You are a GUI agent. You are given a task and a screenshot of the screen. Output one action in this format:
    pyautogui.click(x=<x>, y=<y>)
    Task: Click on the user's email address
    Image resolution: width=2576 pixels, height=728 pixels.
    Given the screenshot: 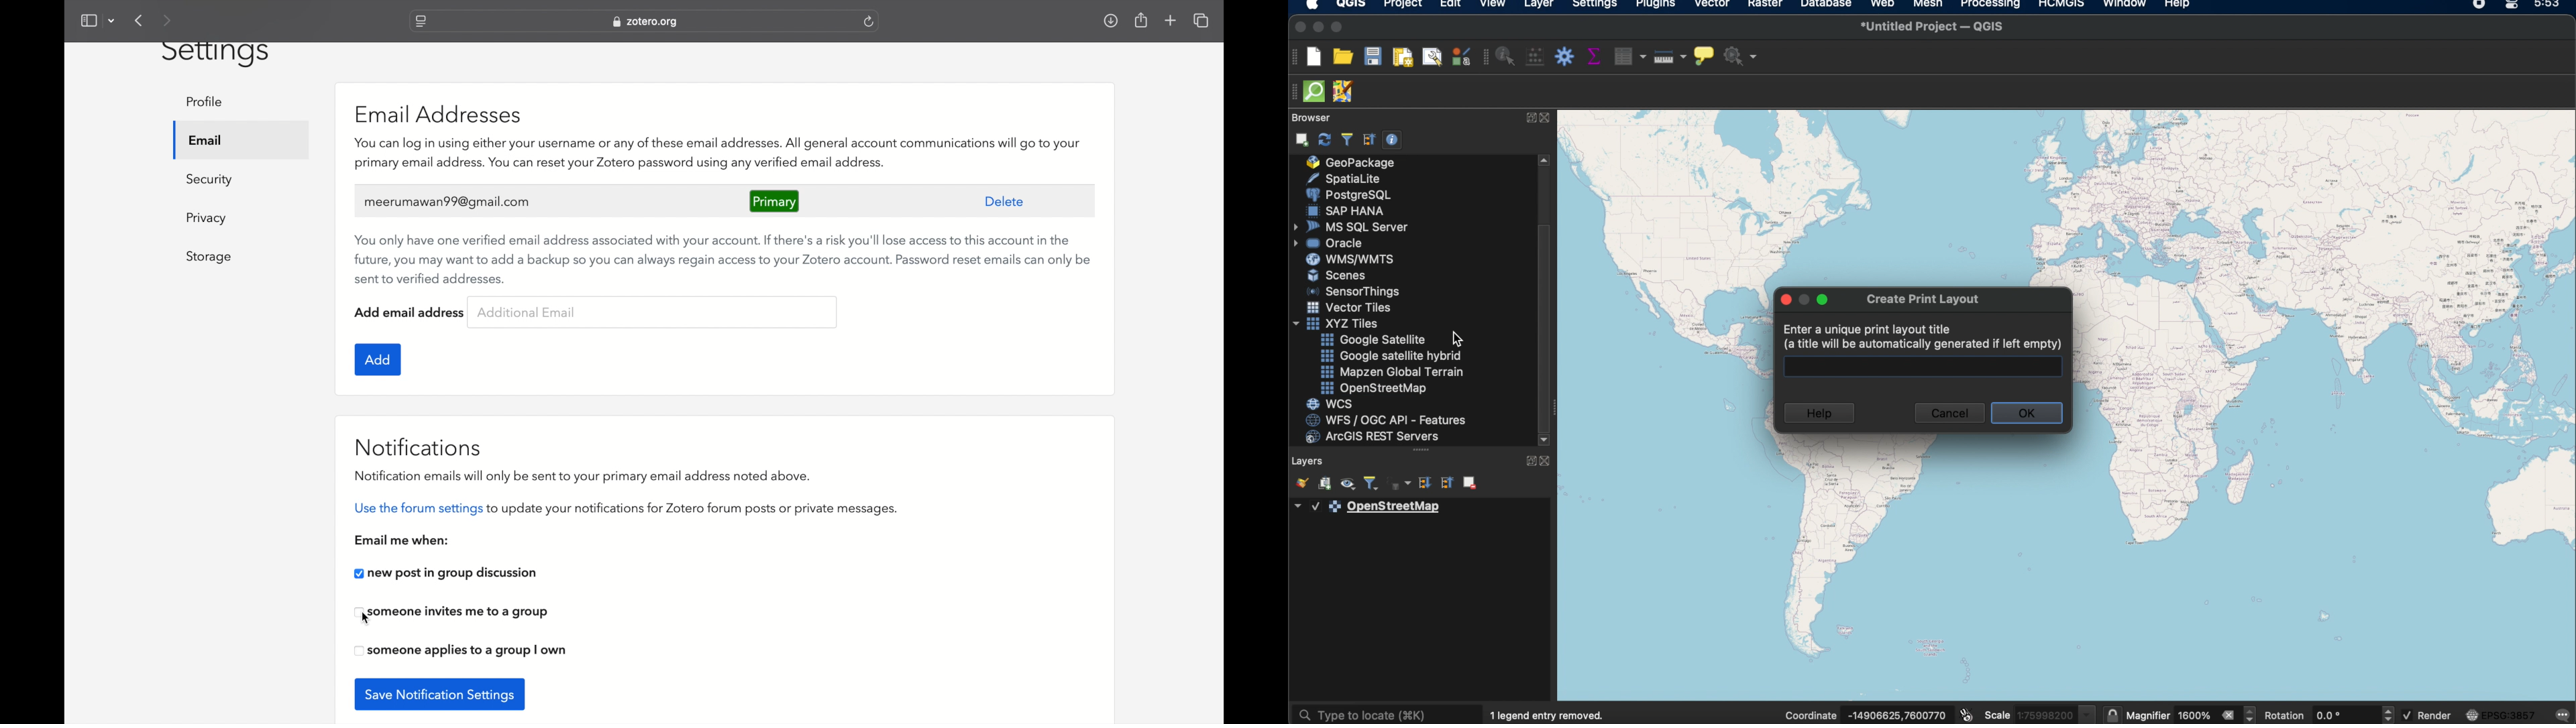 What is the action you would take?
    pyautogui.click(x=446, y=202)
    